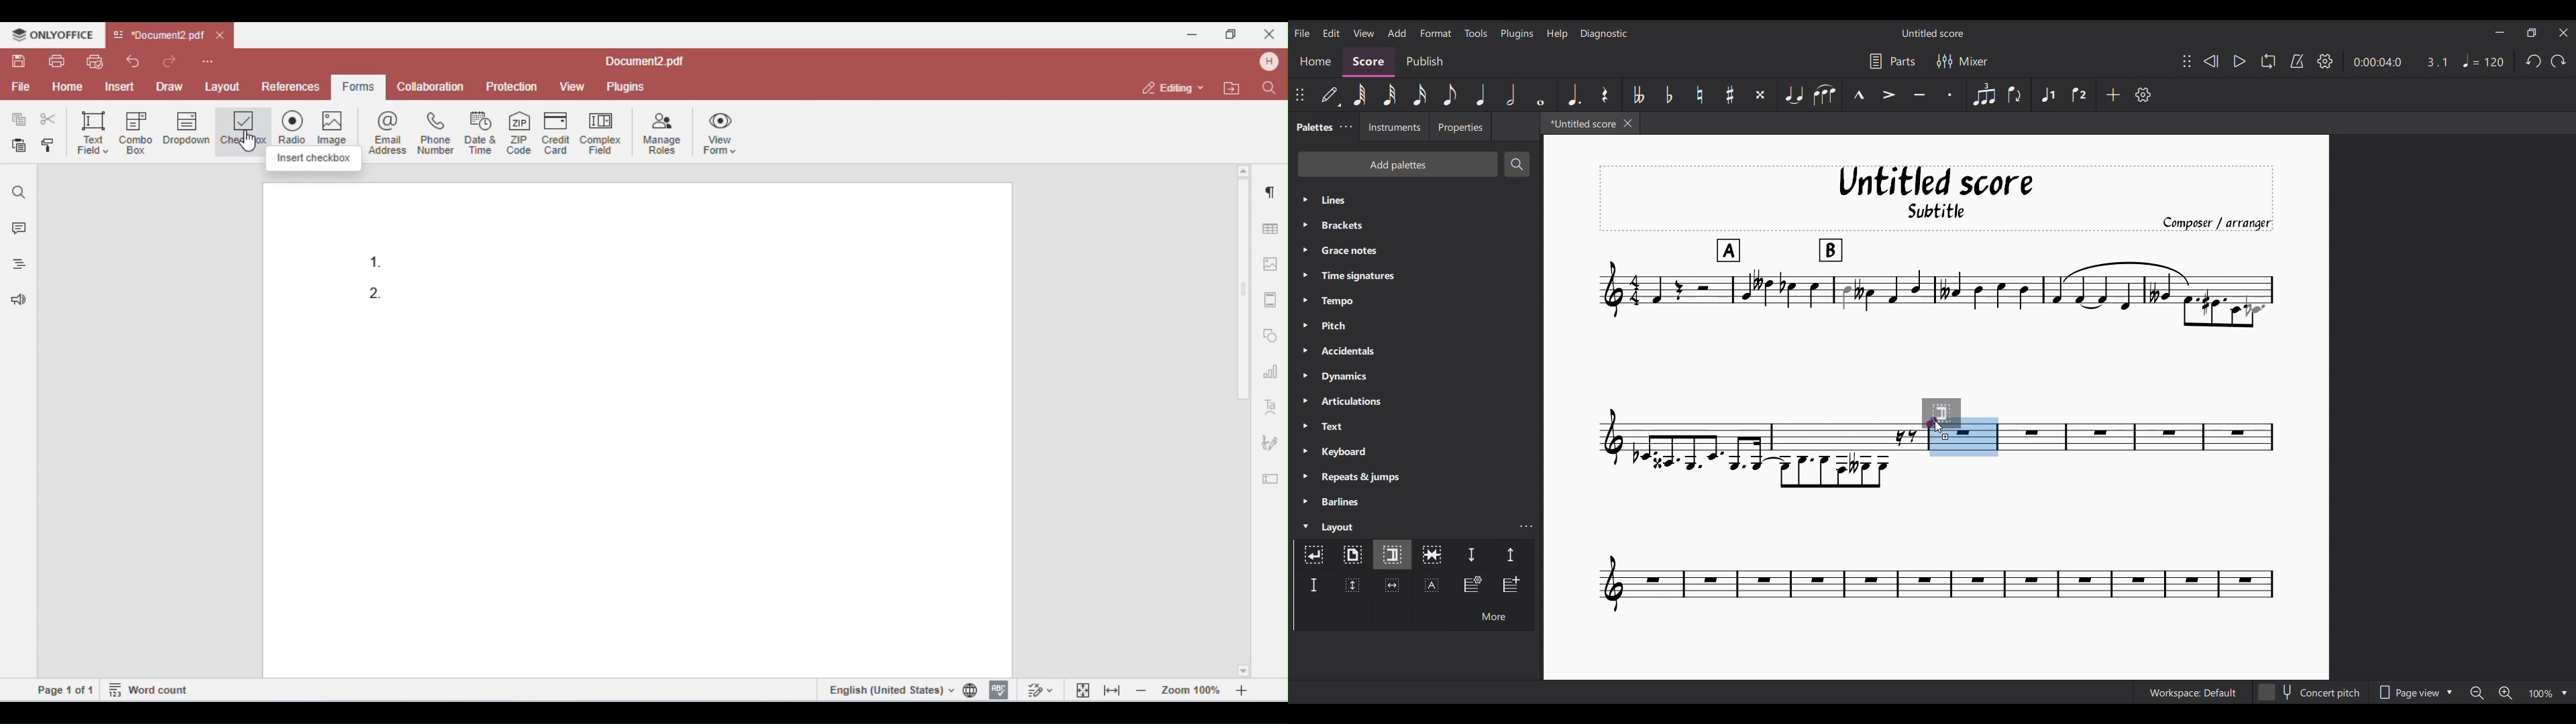 This screenshot has height=728, width=2576. What do you see at coordinates (1392, 585) in the screenshot?
I see `Insert horizontal frame` at bounding box center [1392, 585].